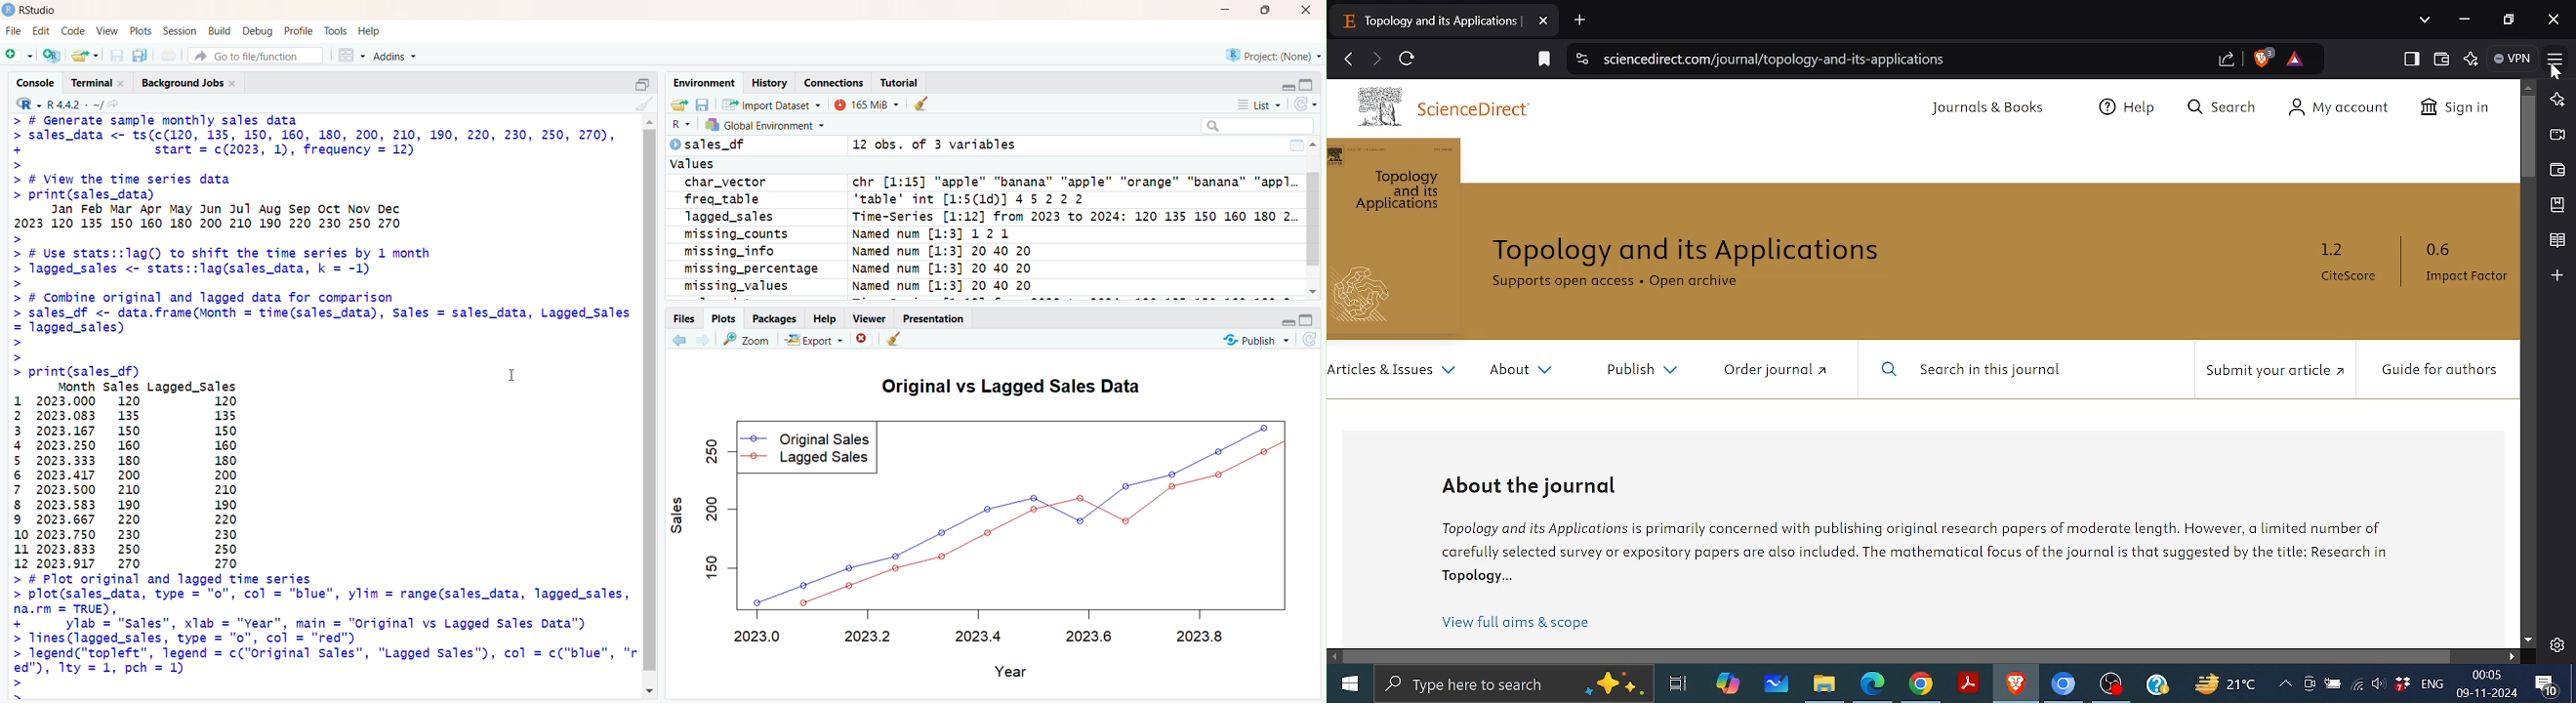 The image size is (2576, 728). What do you see at coordinates (258, 31) in the screenshot?
I see `debug` at bounding box center [258, 31].